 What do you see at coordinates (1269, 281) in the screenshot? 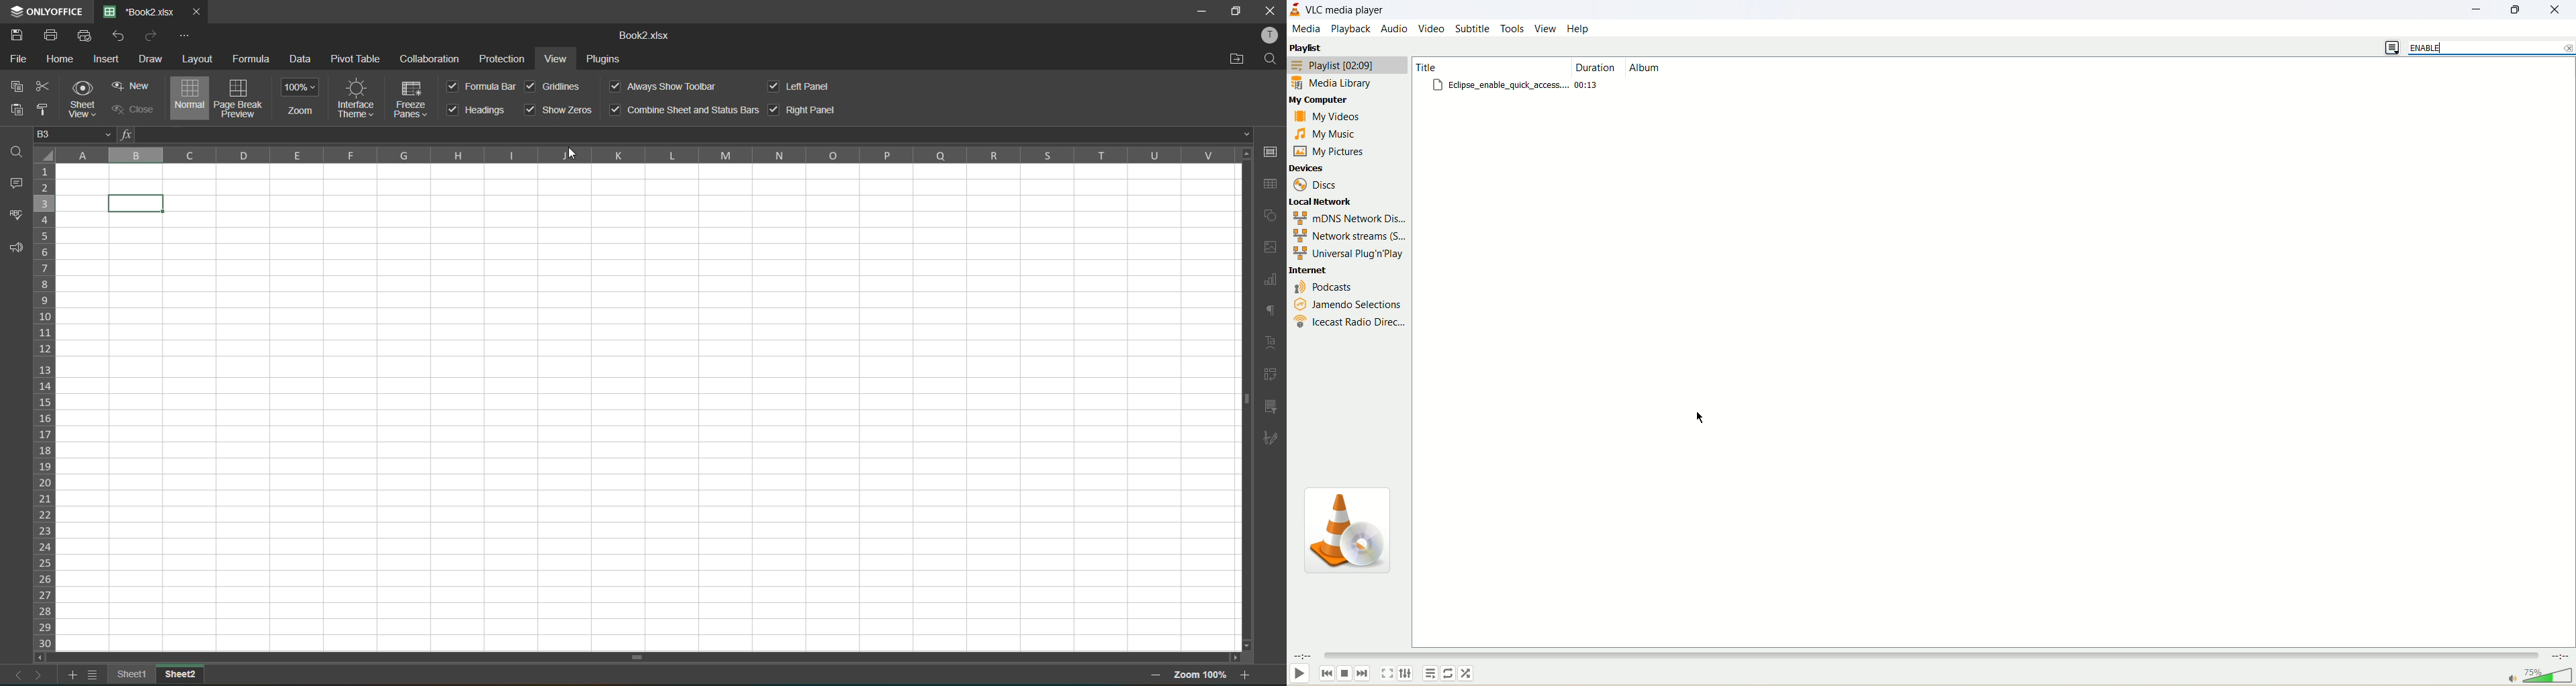
I see `charts` at bounding box center [1269, 281].